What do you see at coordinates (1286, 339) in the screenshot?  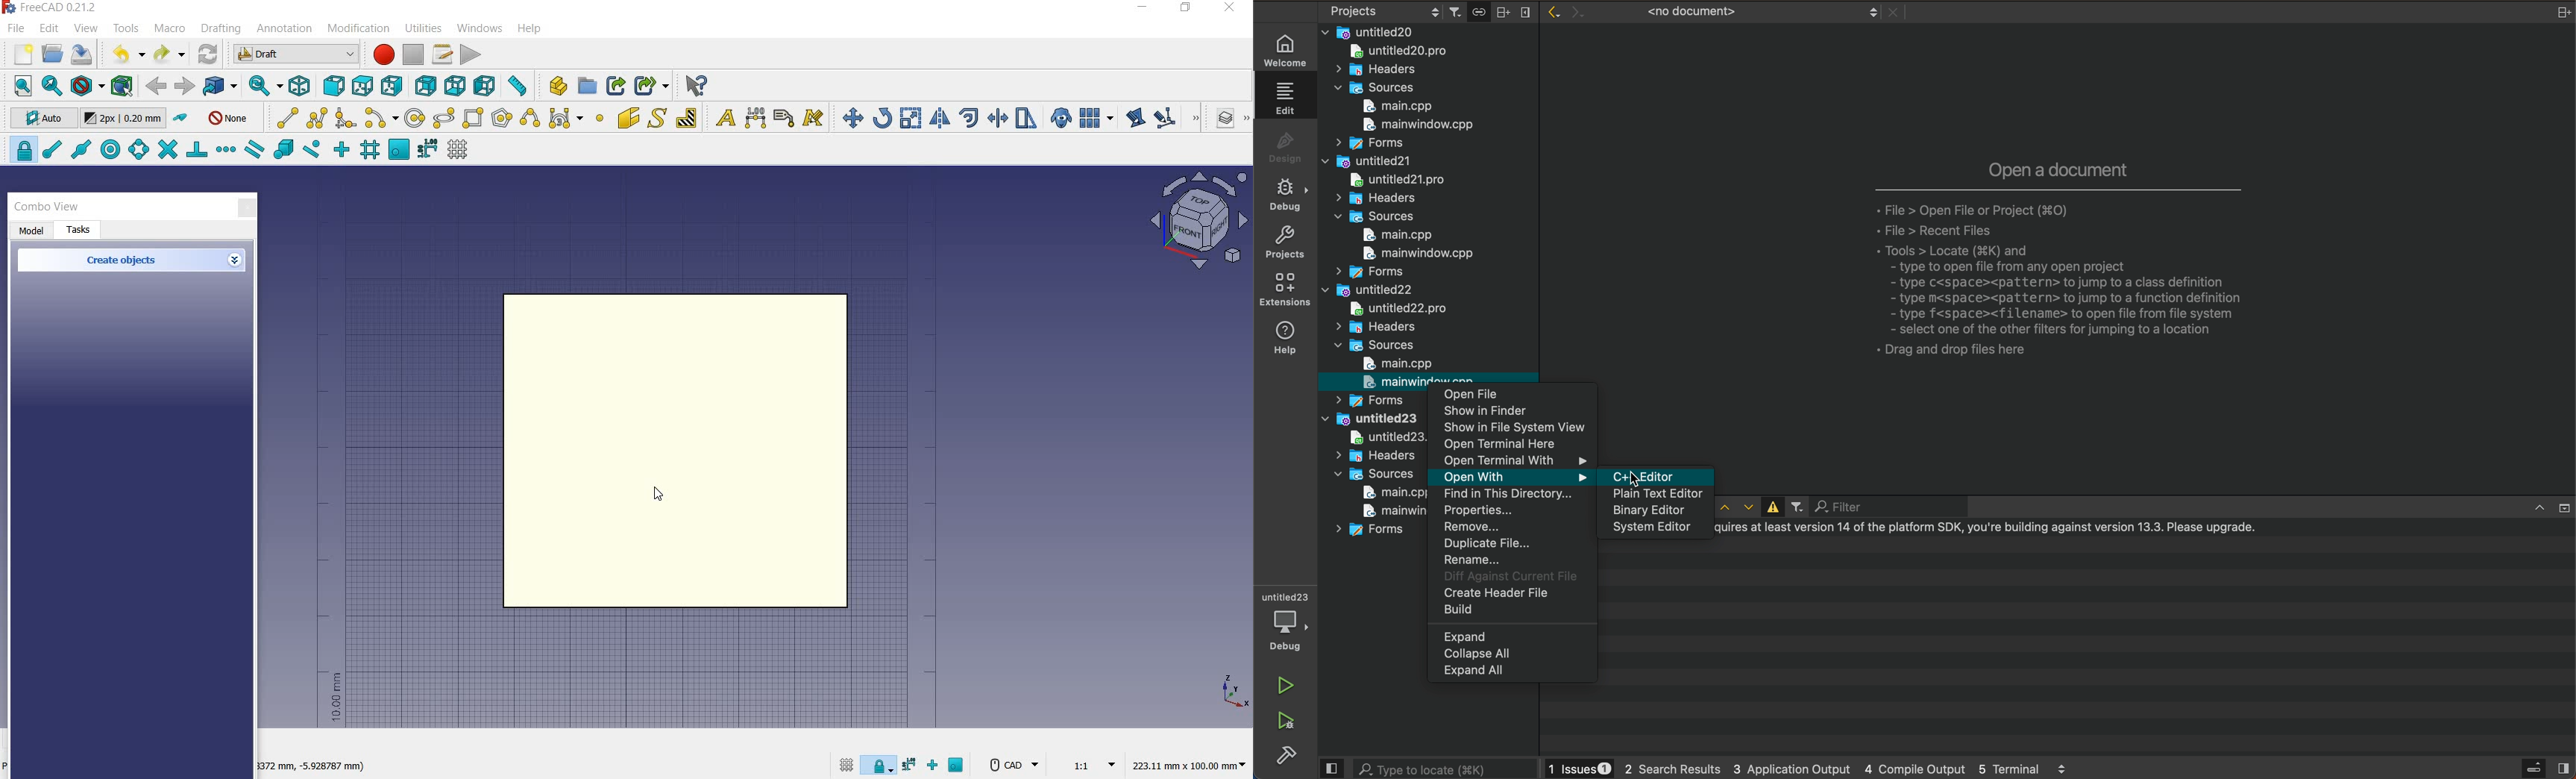 I see `help` at bounding box center [1286, 339].